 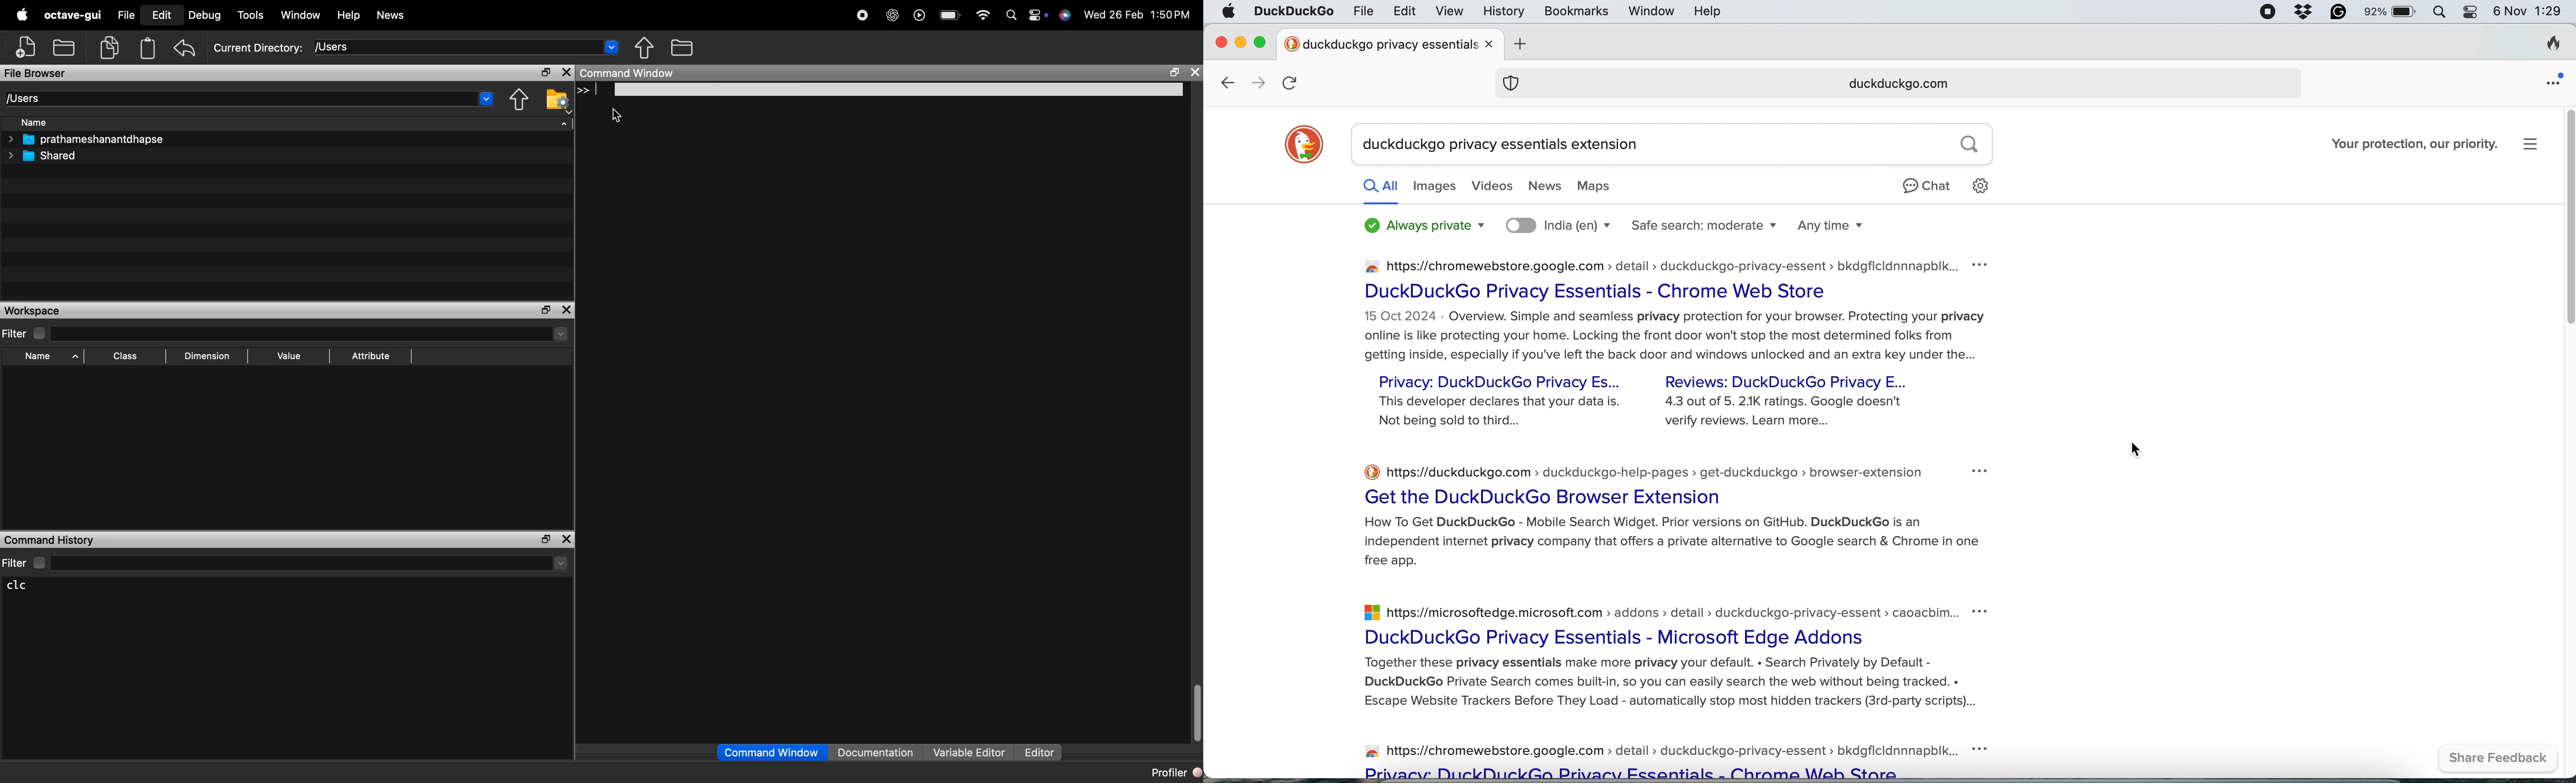 I want to click on history, so click(x=1506, y=12).